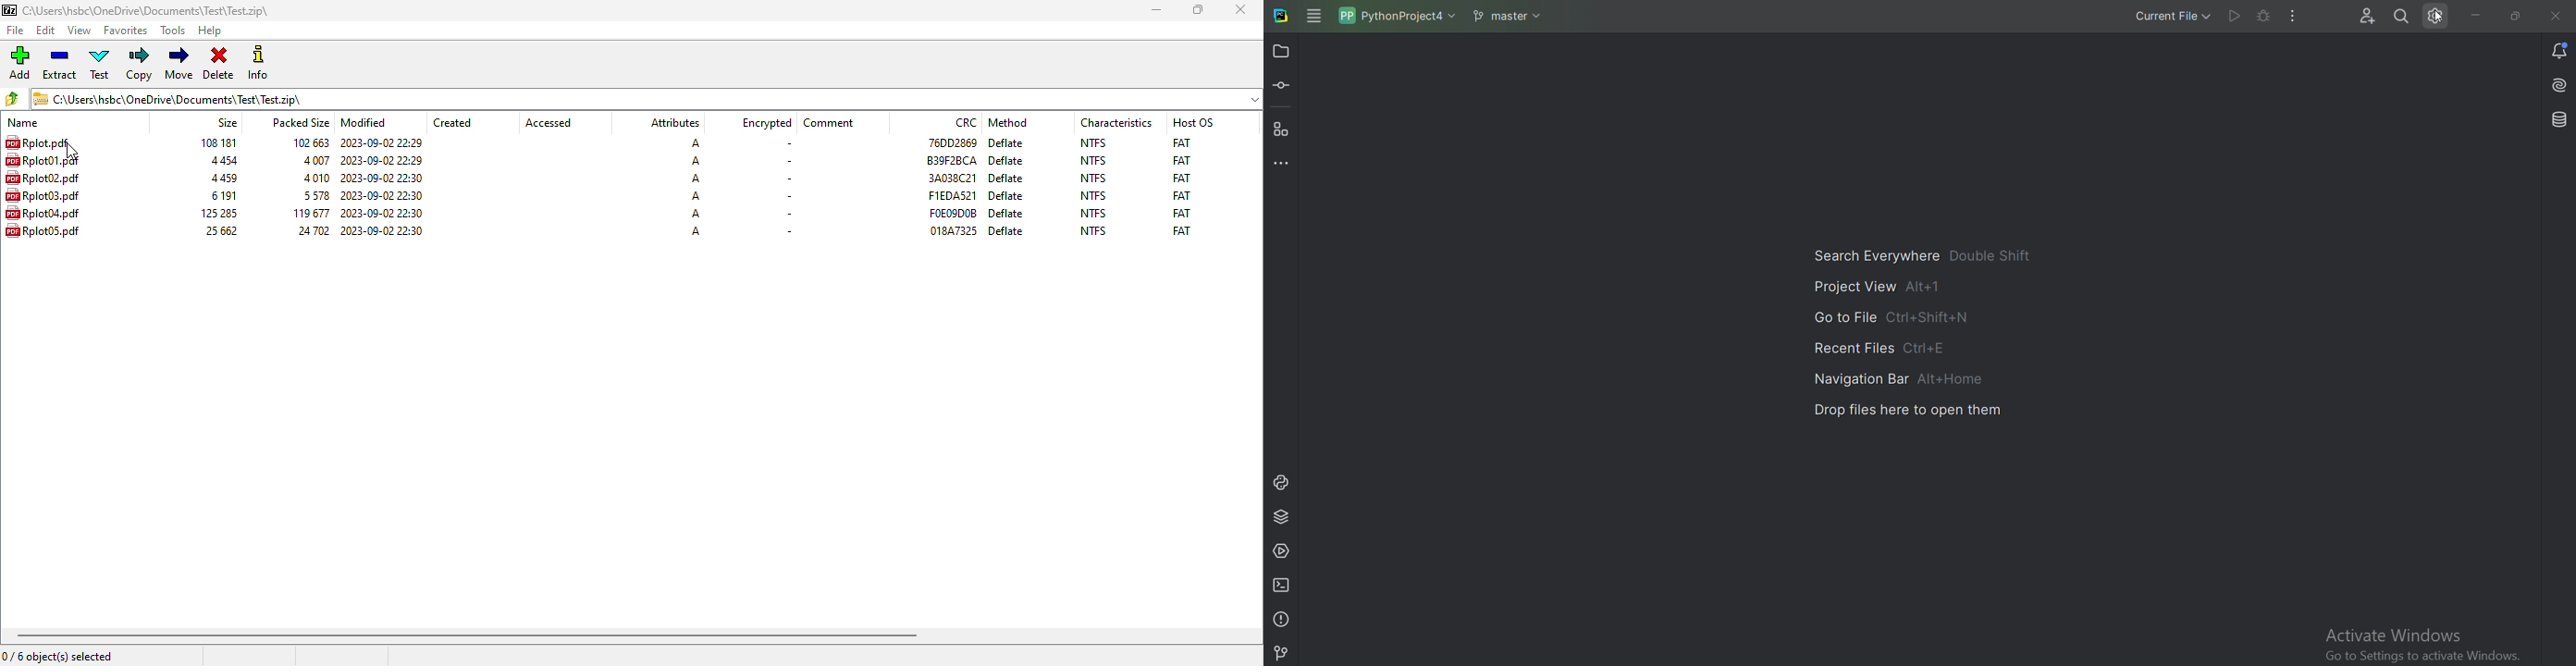 Image resolution: width=2576 pixels, height=672 pixels. What do you see at coordinates (1093, 142) in the screenshot?
I see `NTFS` at bounding box center [1093, 142].